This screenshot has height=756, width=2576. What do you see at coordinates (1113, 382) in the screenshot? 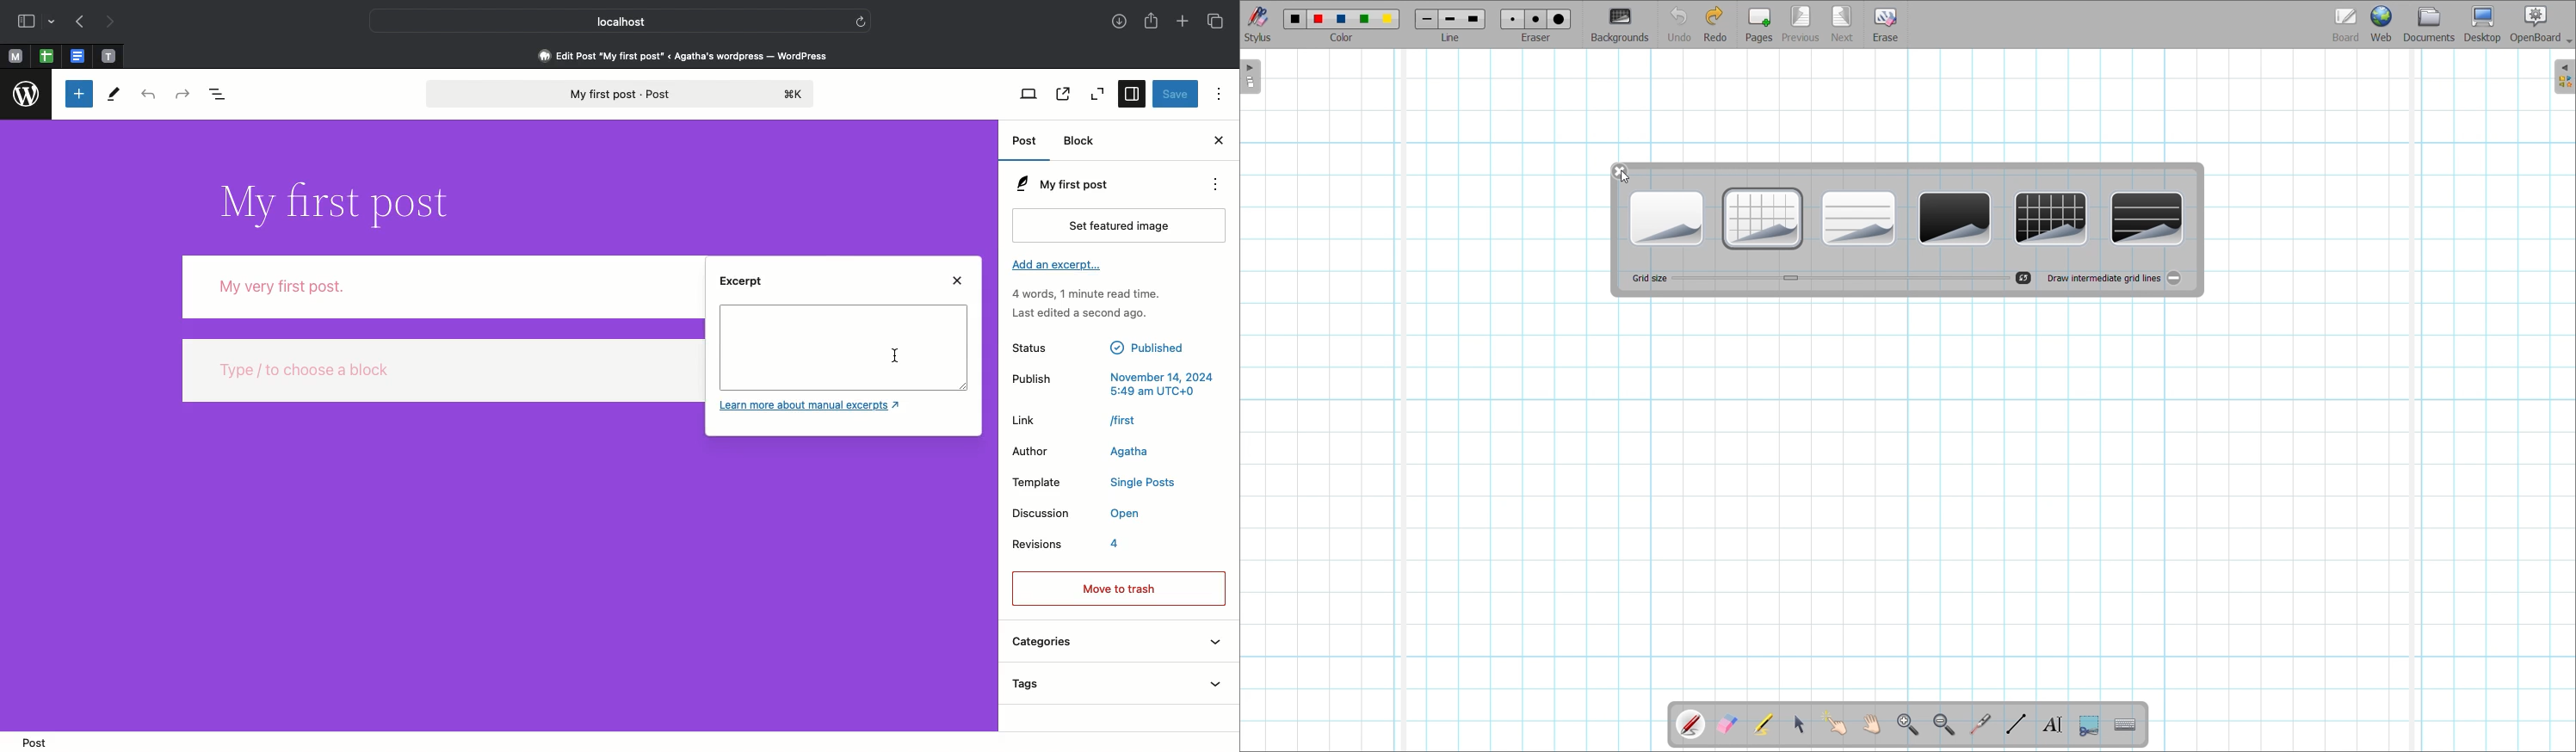
I see `Publish` at bounding box center [1113, 382].